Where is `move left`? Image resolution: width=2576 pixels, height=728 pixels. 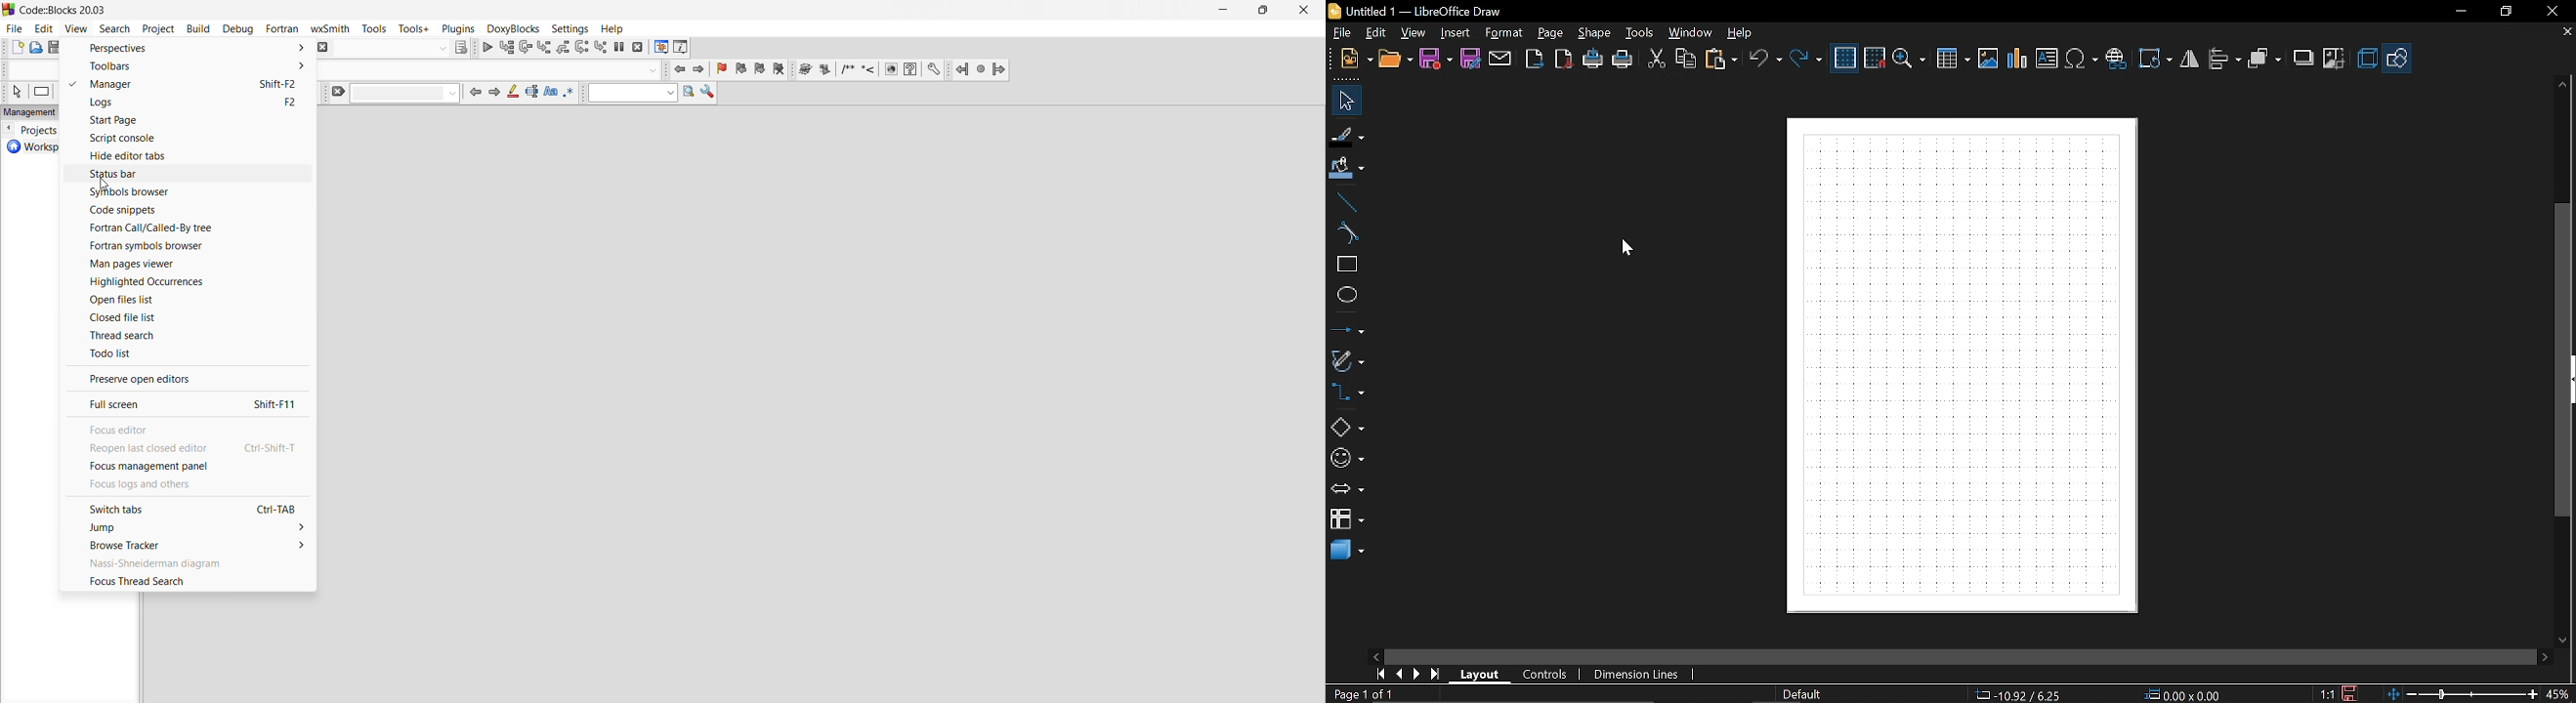 move left is located at coordinates (1375, 656).